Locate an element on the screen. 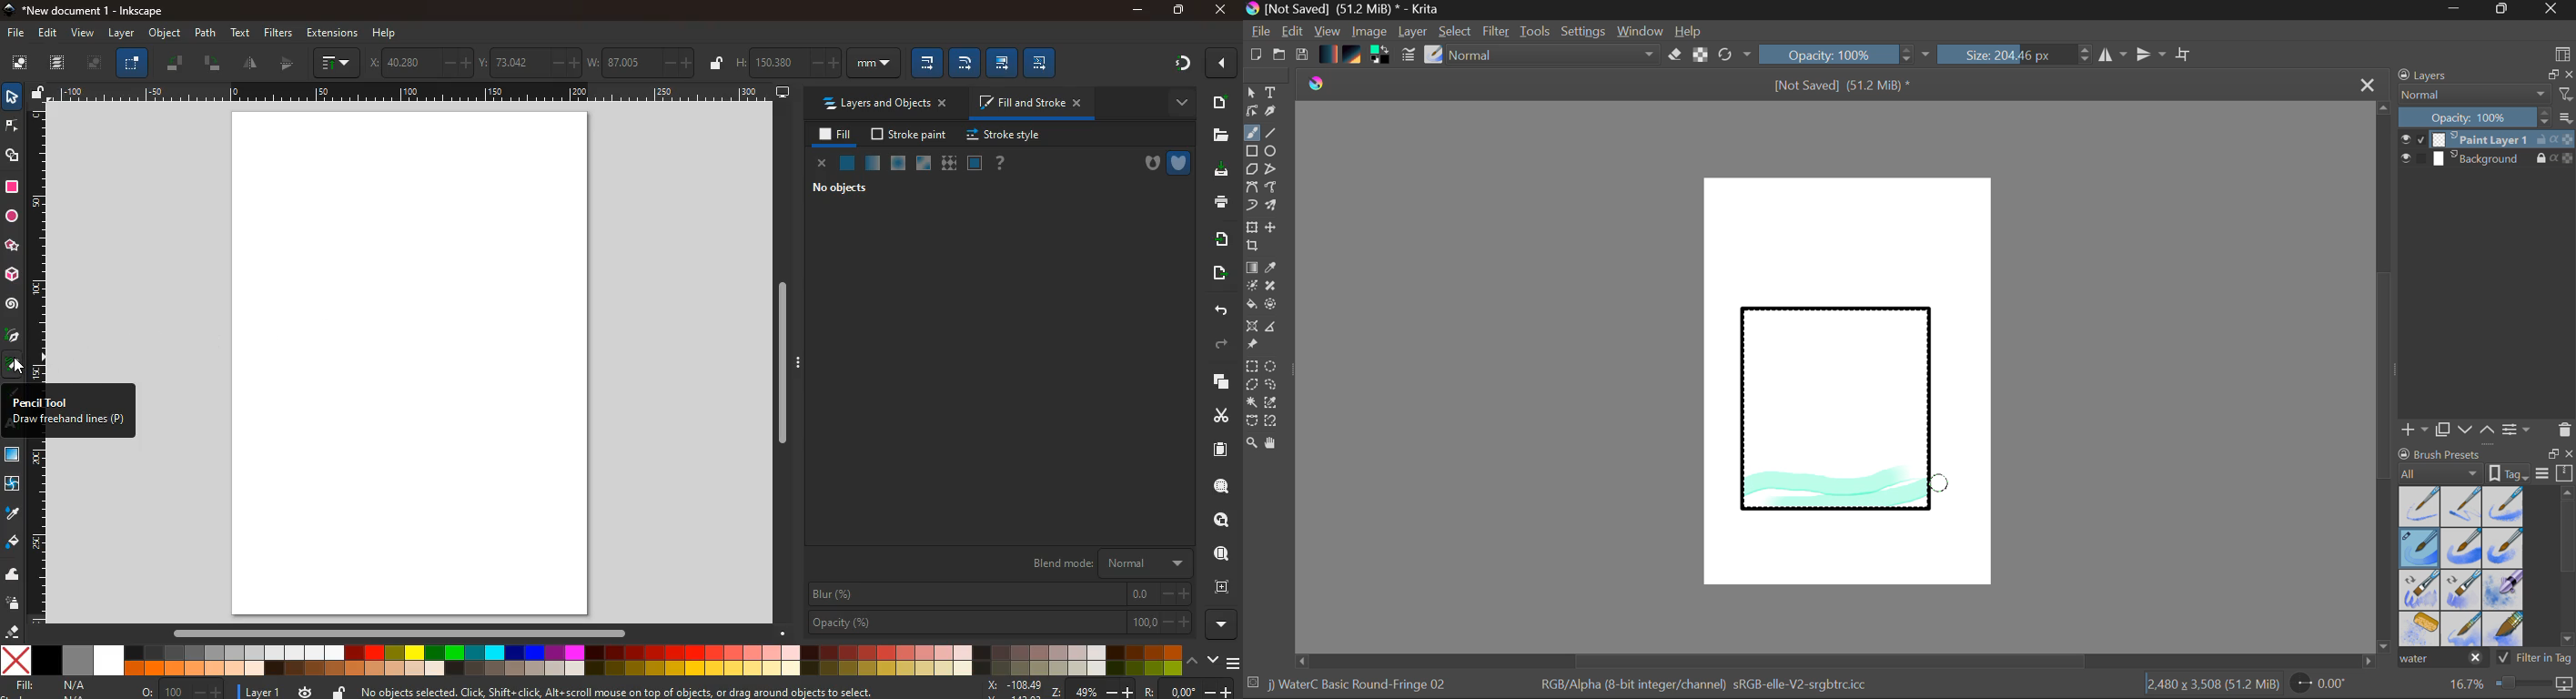 The height and width of the screenshot is (700, 2576). gradient is located at coordinates (1181, 66).